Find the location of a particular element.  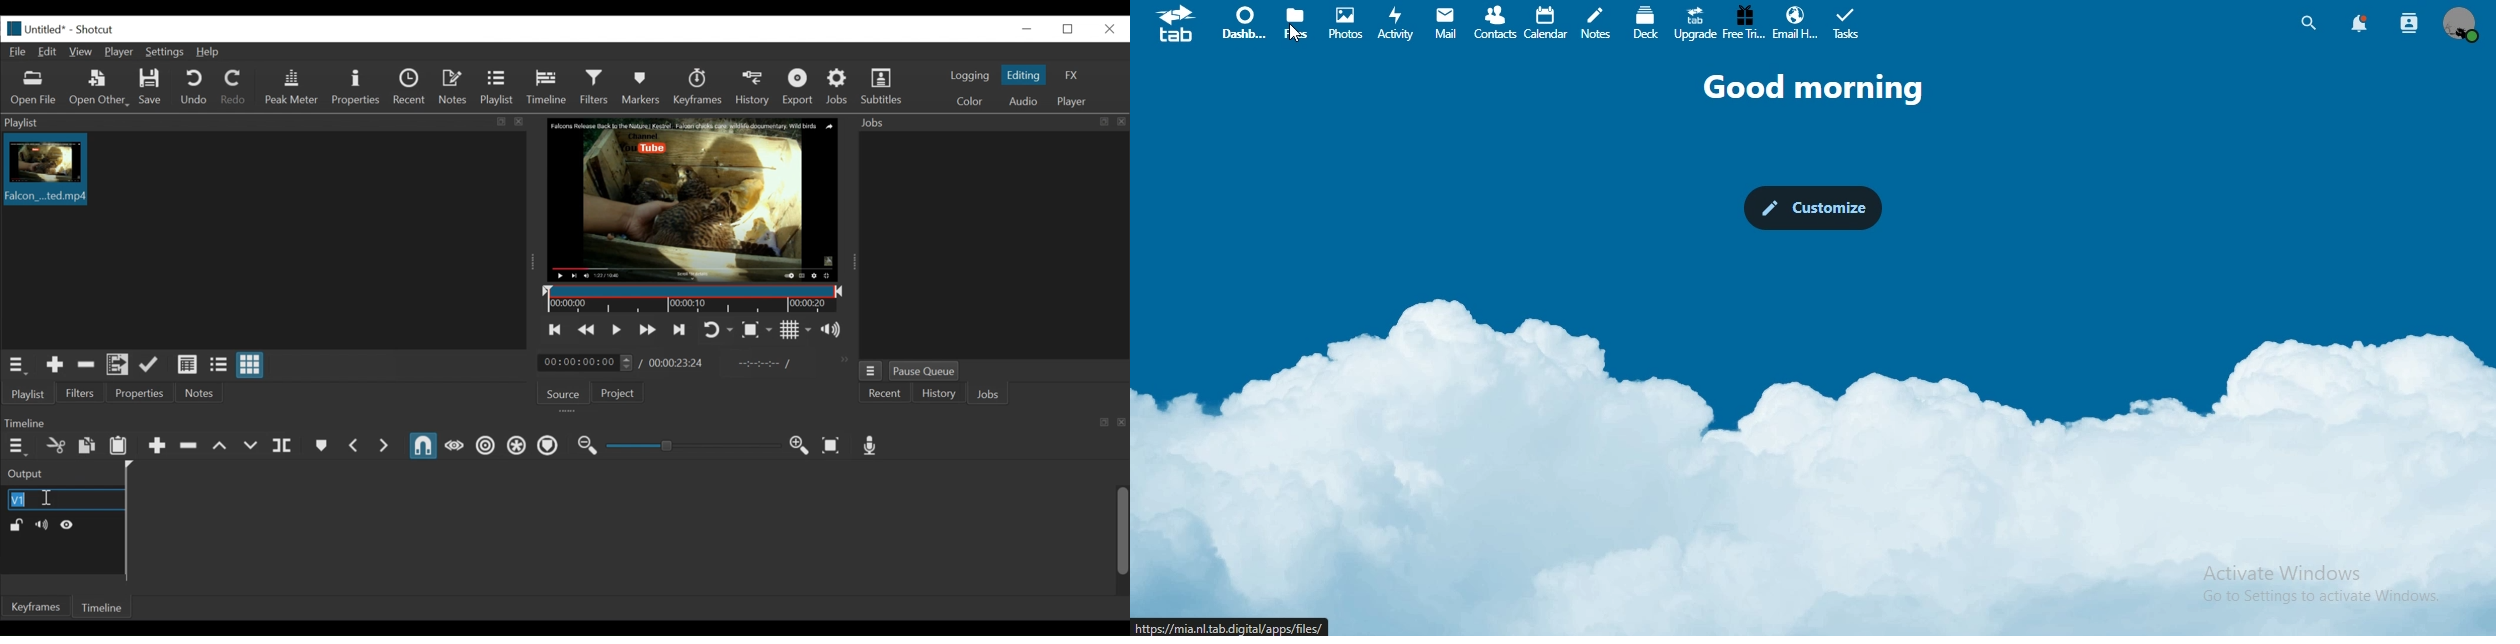

History is located at coordinates (938, 393).